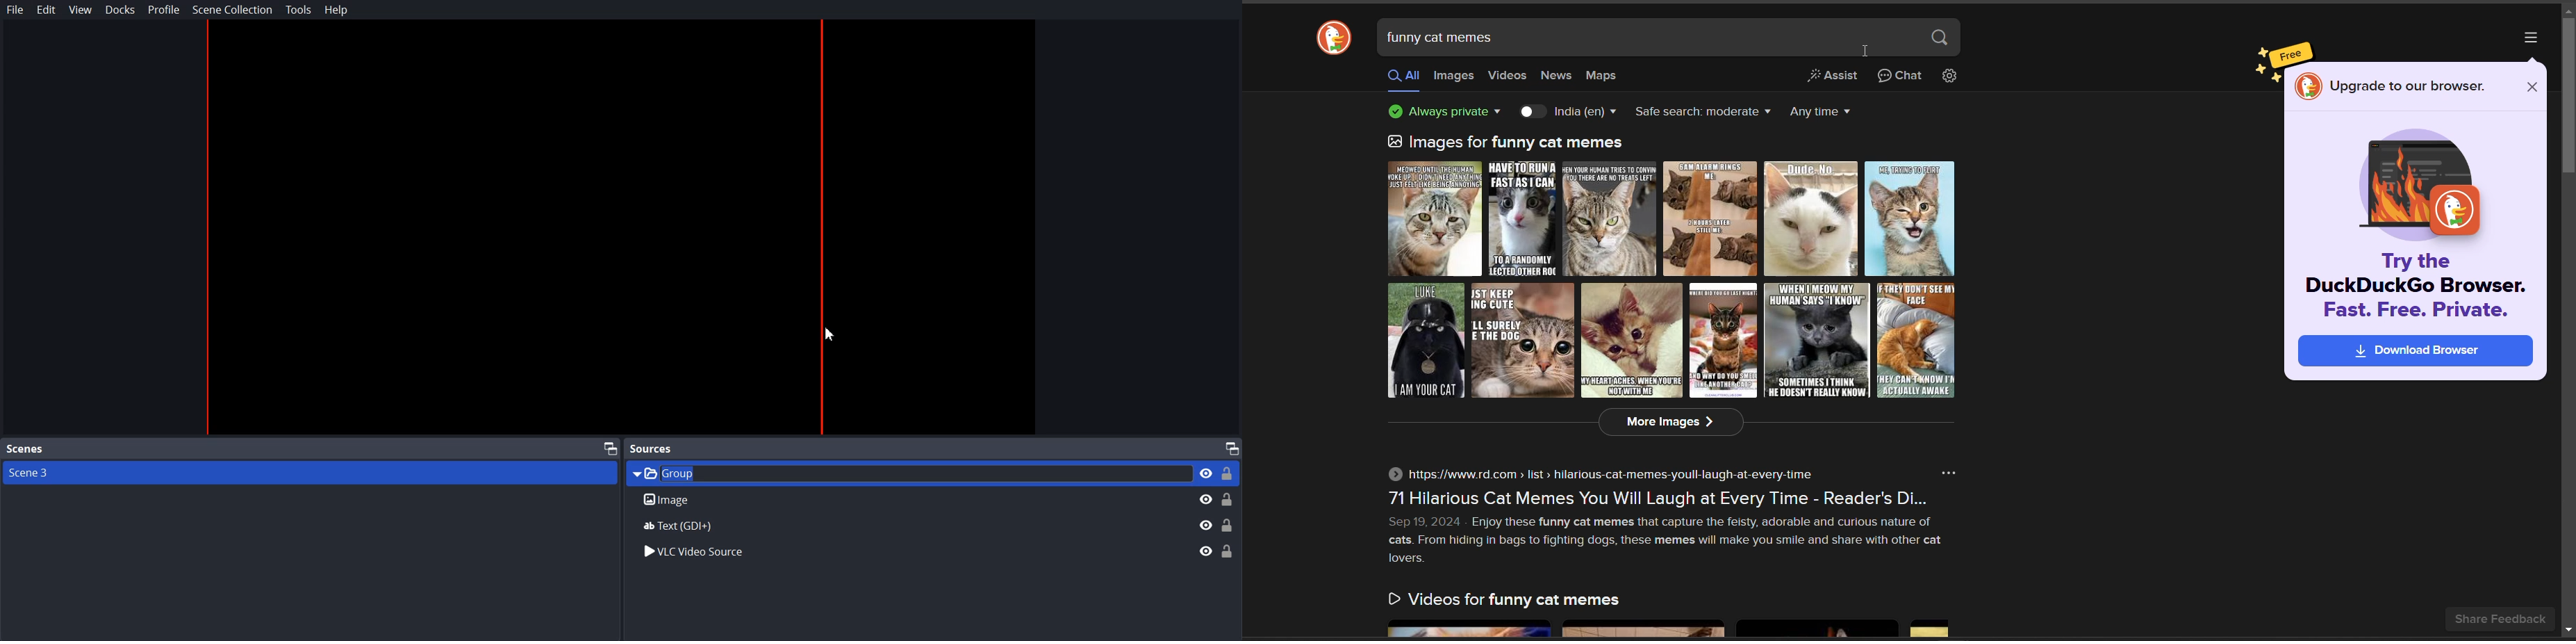 Image resolution: width=2576 pixels, height=644 pixels. Describe the element at coordinates (2410, 88) in the screenshot. I see `upgrade to our browser` at that location.